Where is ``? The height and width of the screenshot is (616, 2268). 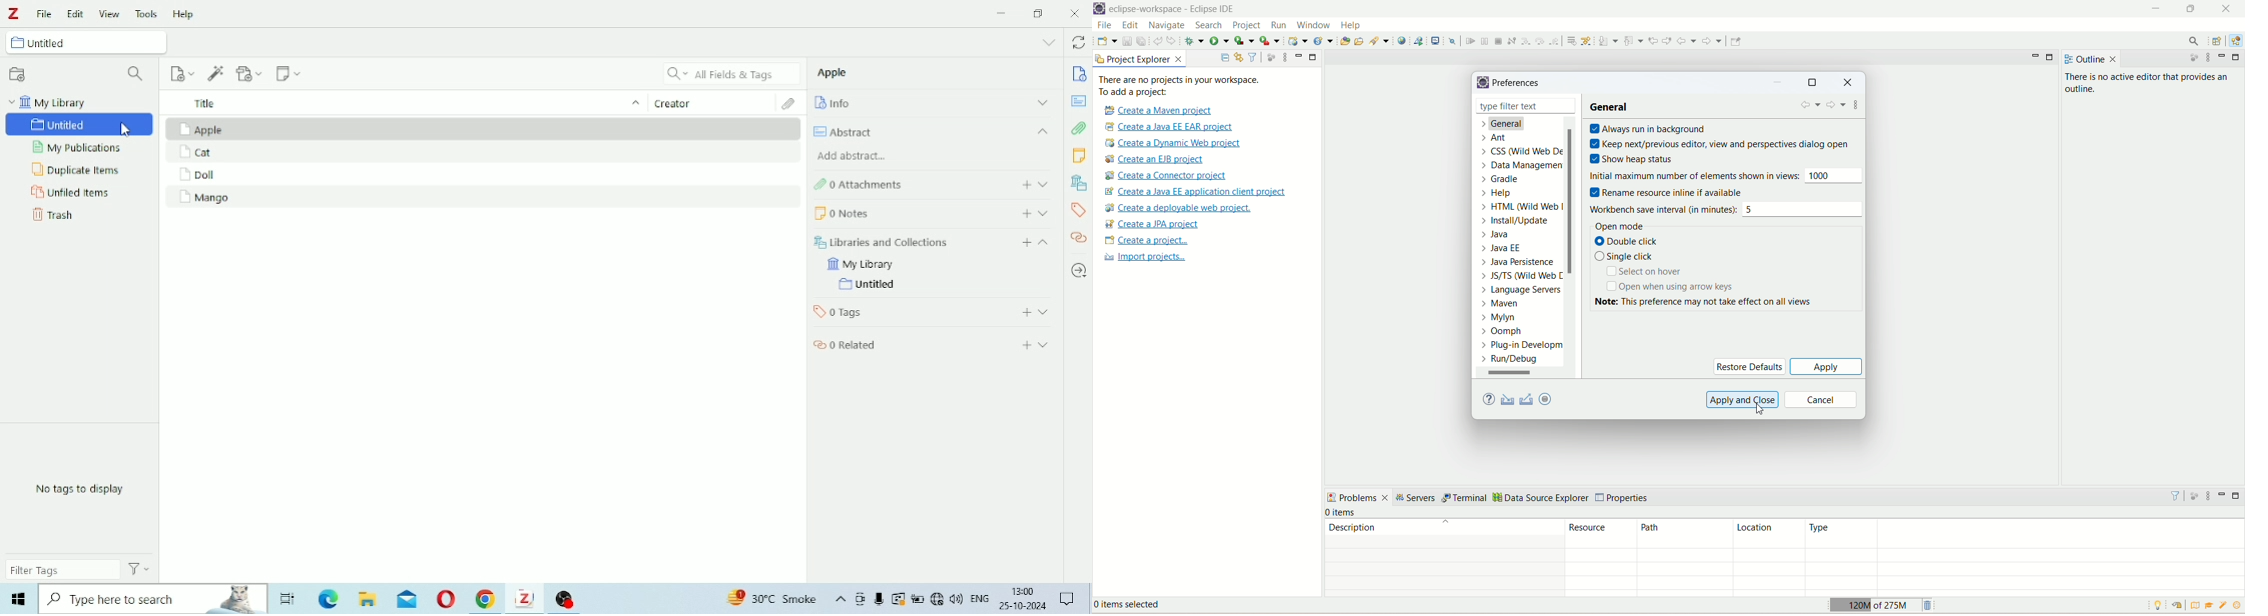
 is located at coordinates (850, 598).